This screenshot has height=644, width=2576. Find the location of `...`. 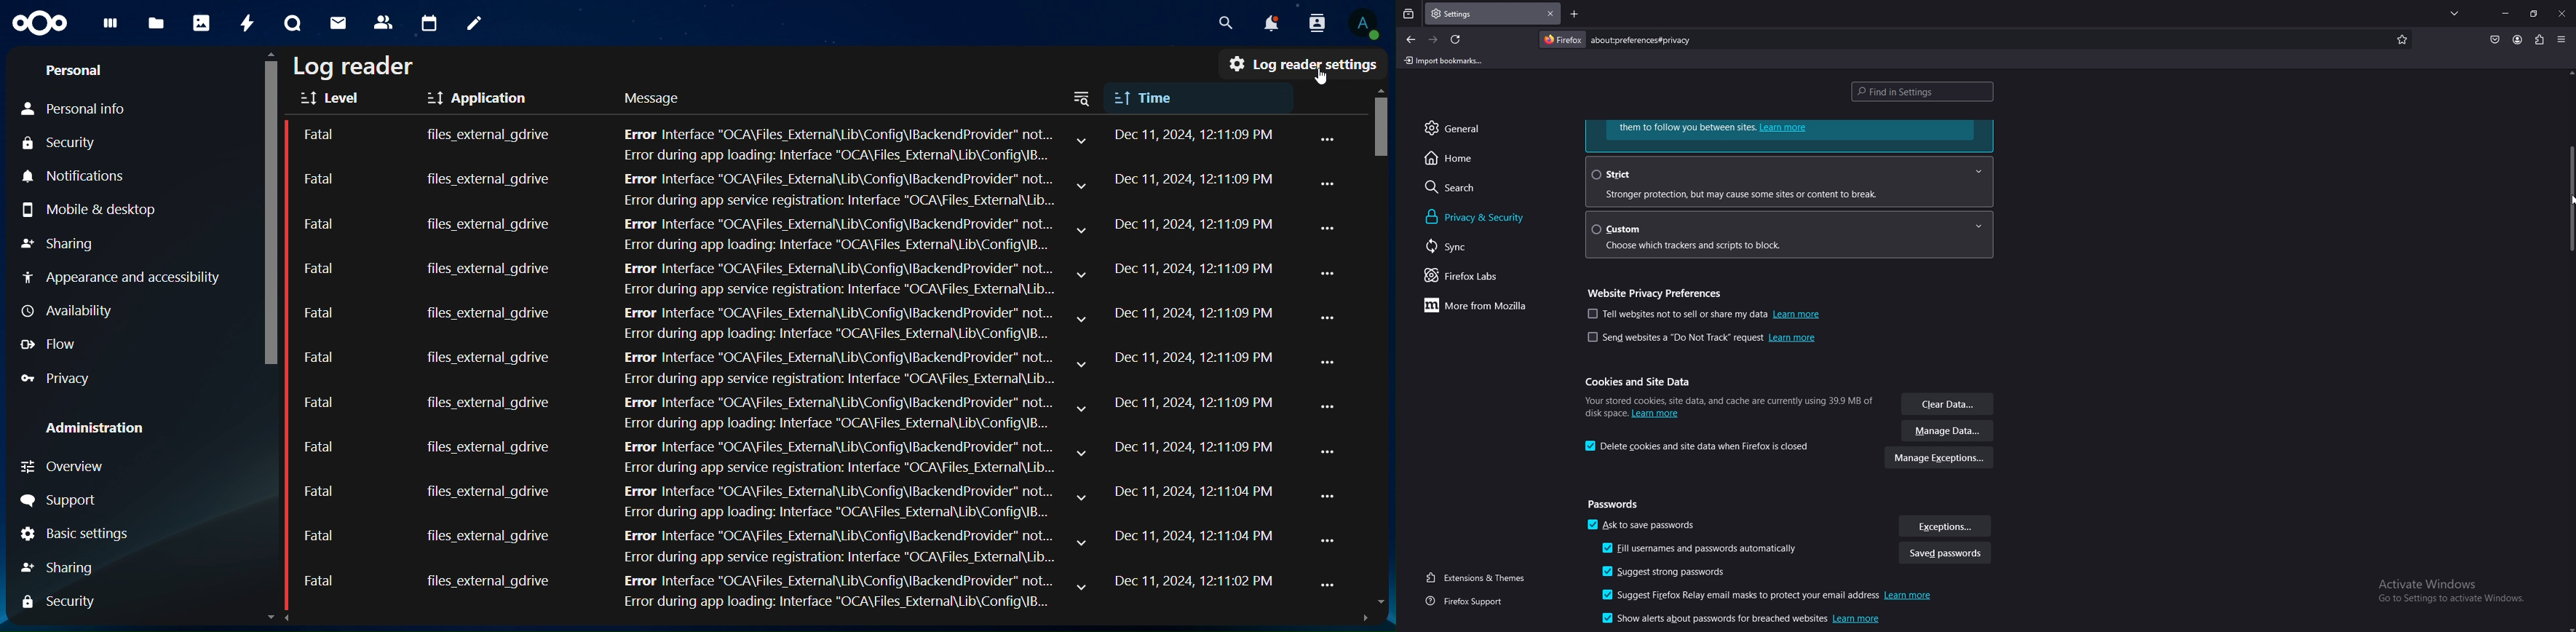

... is located at coordinates (1331, 406).